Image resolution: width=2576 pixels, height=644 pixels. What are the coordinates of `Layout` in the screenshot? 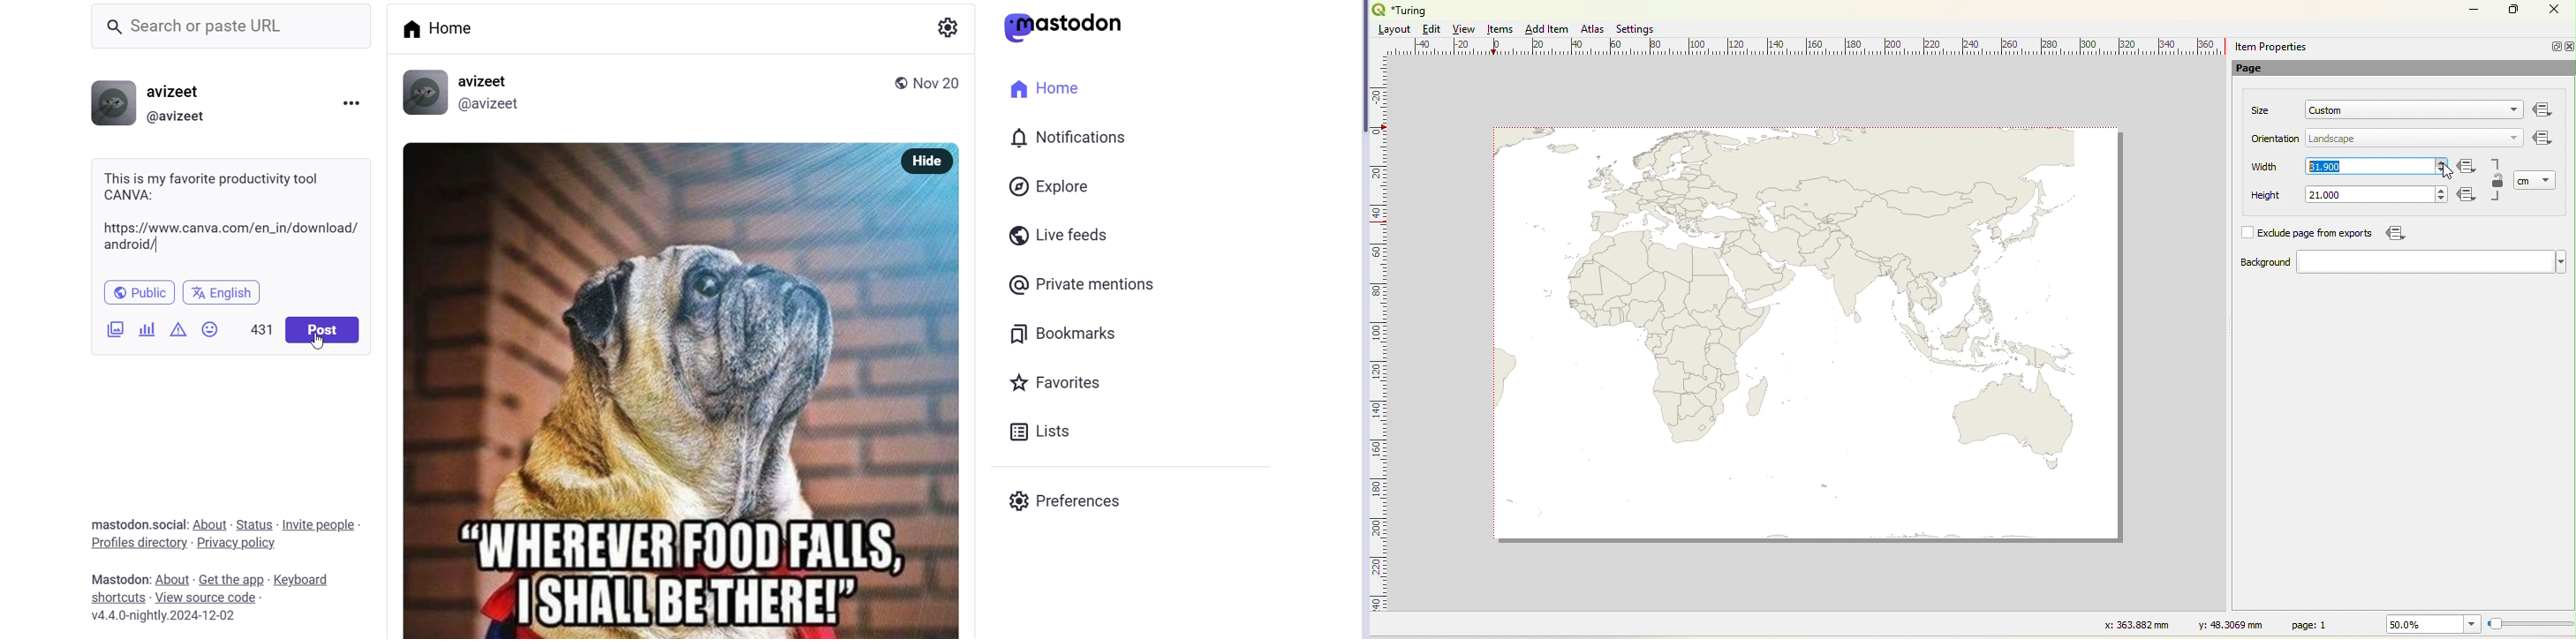 It's located at (1394, 29).